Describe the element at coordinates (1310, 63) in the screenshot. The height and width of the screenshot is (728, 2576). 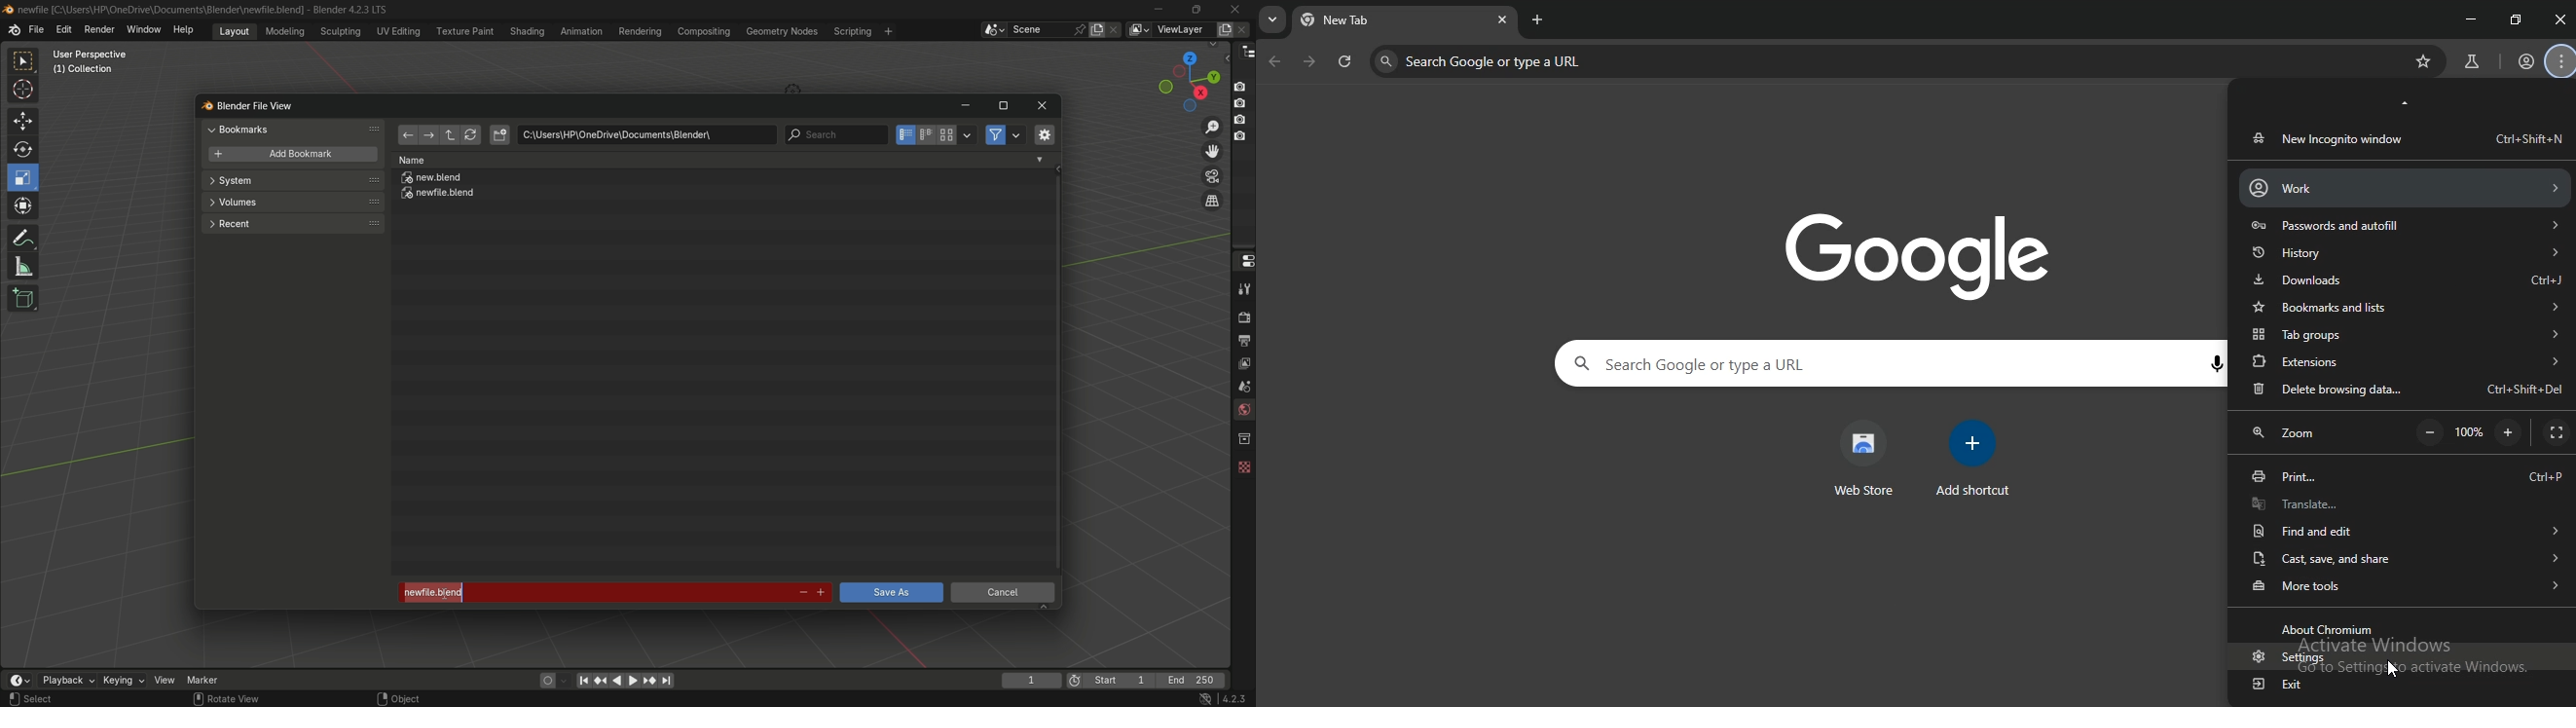
I see `next page` at that location.